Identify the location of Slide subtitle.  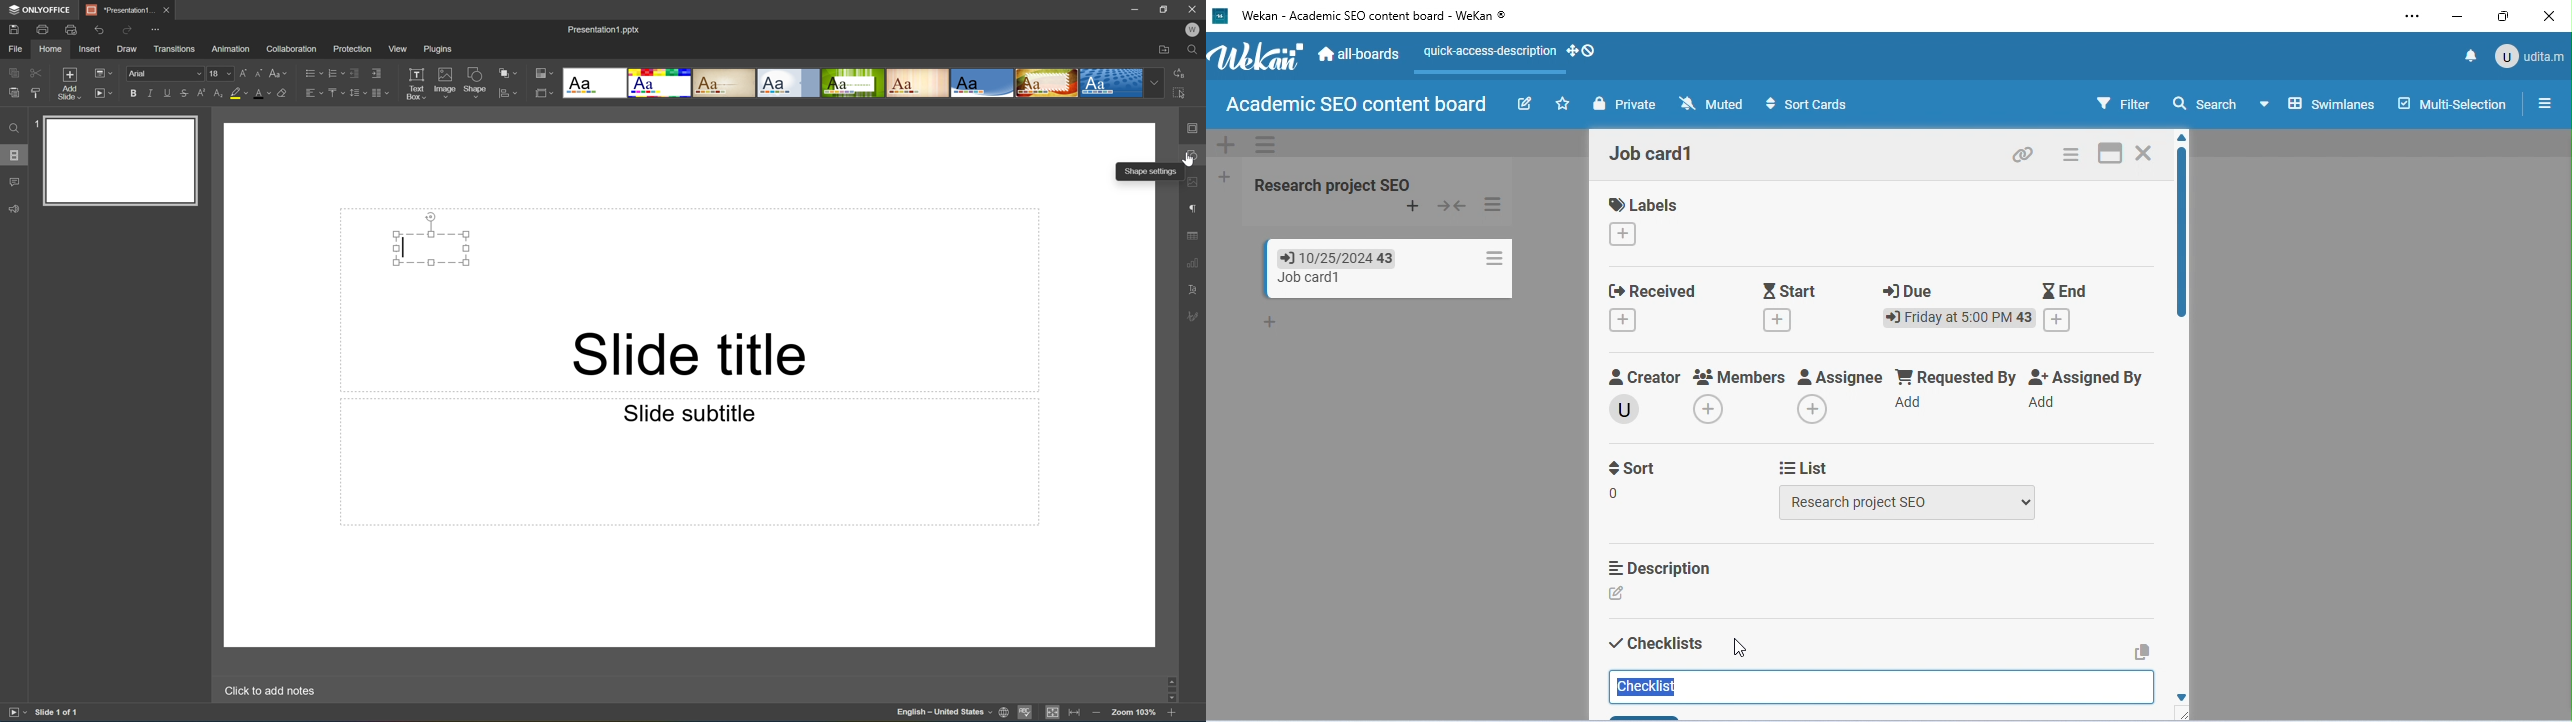
(691, 413).